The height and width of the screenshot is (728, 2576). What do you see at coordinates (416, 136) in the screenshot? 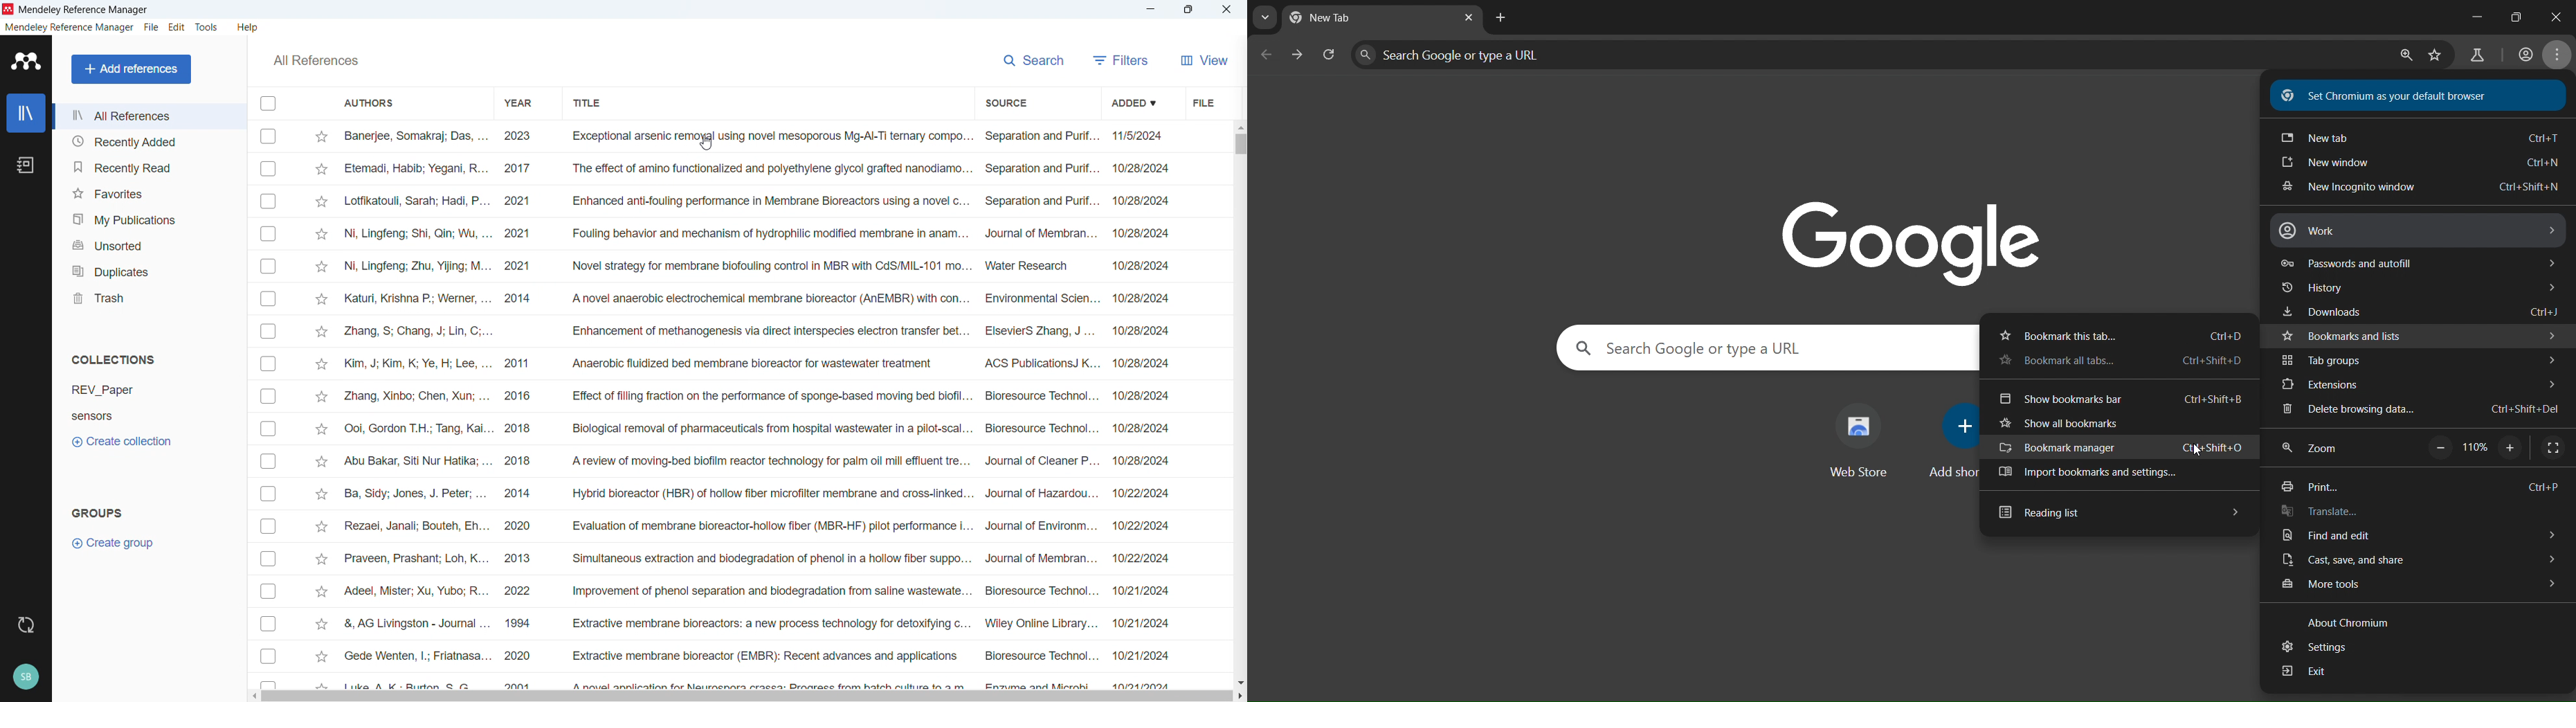
I see `banerjee somakraj,das` at bounding box center [416, 136].